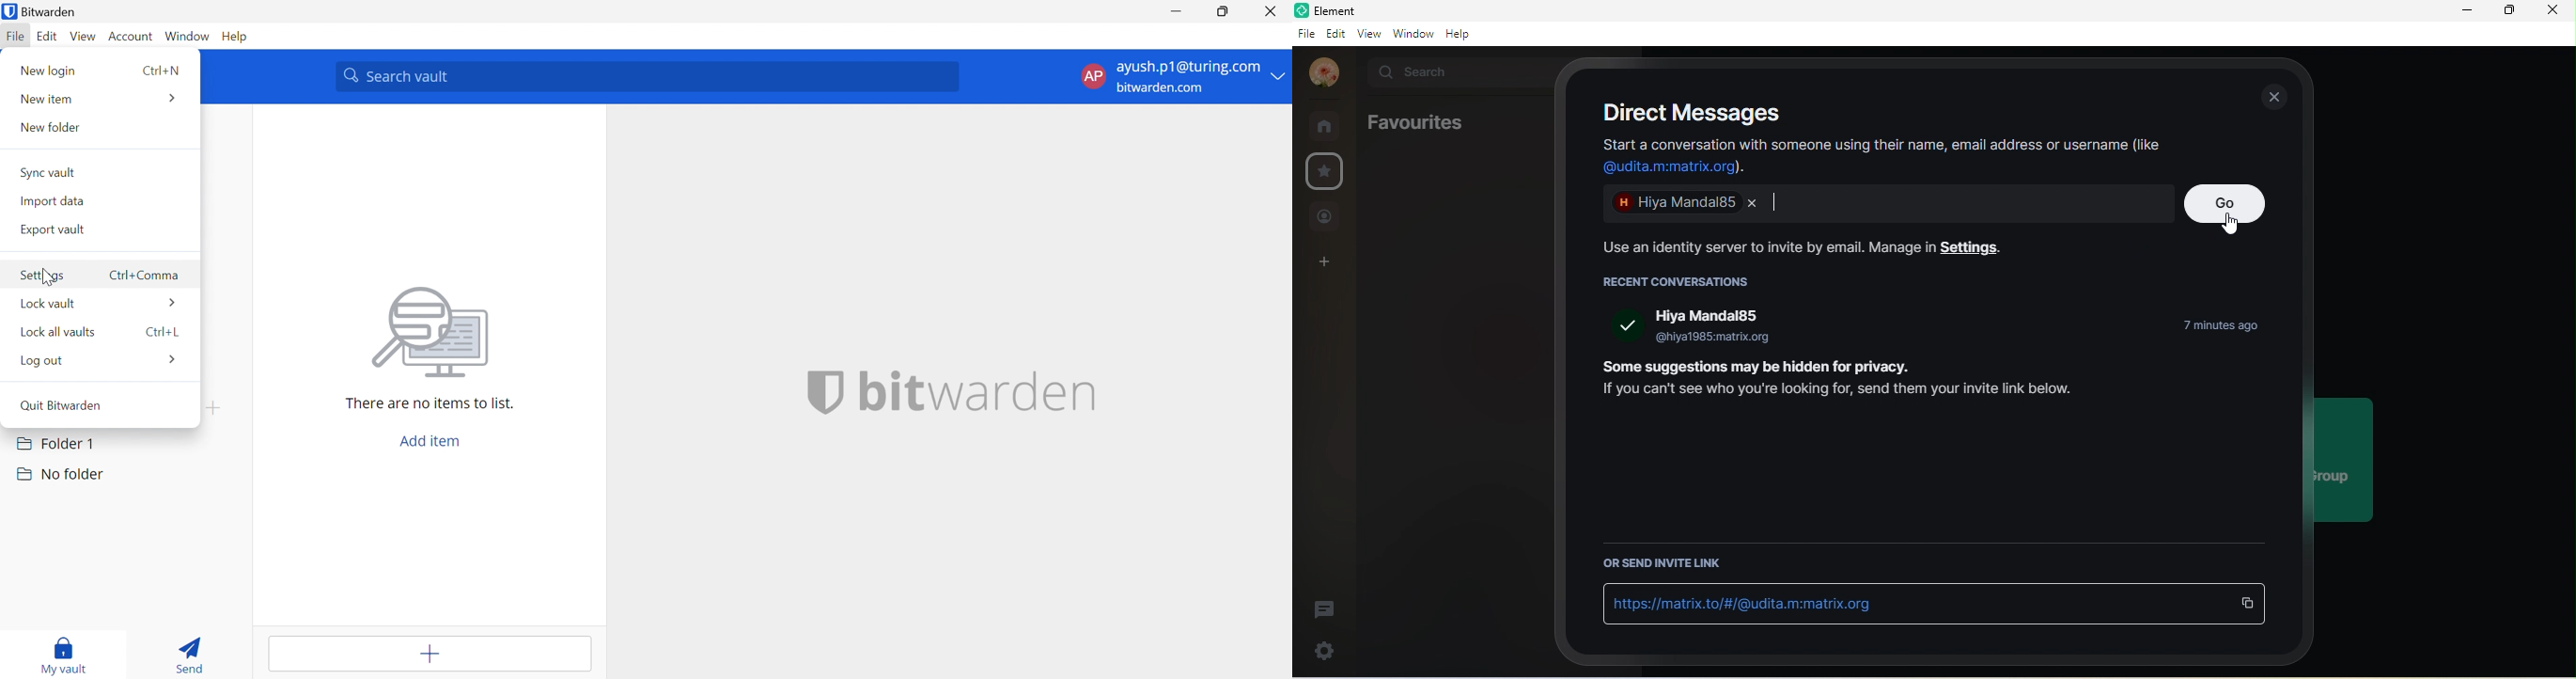 This screenshot has width=2576, height=700. I want to click on File, so click(18, 37).